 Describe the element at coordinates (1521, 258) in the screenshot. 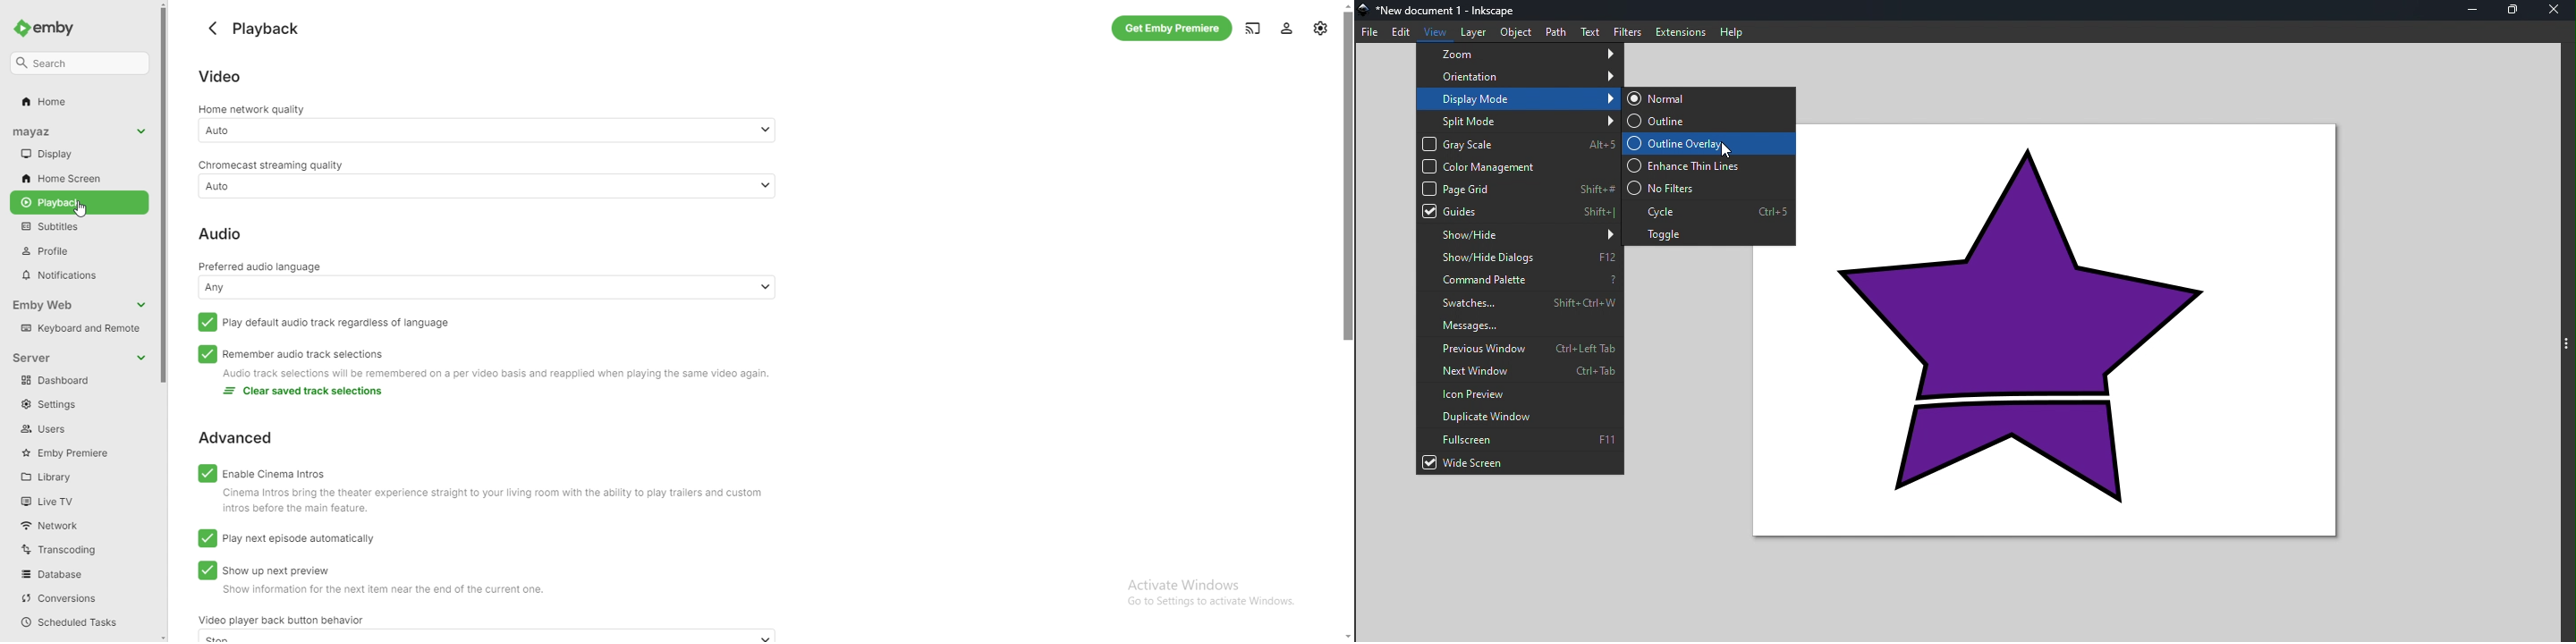

I see `Show/hide dialogs` at that location.